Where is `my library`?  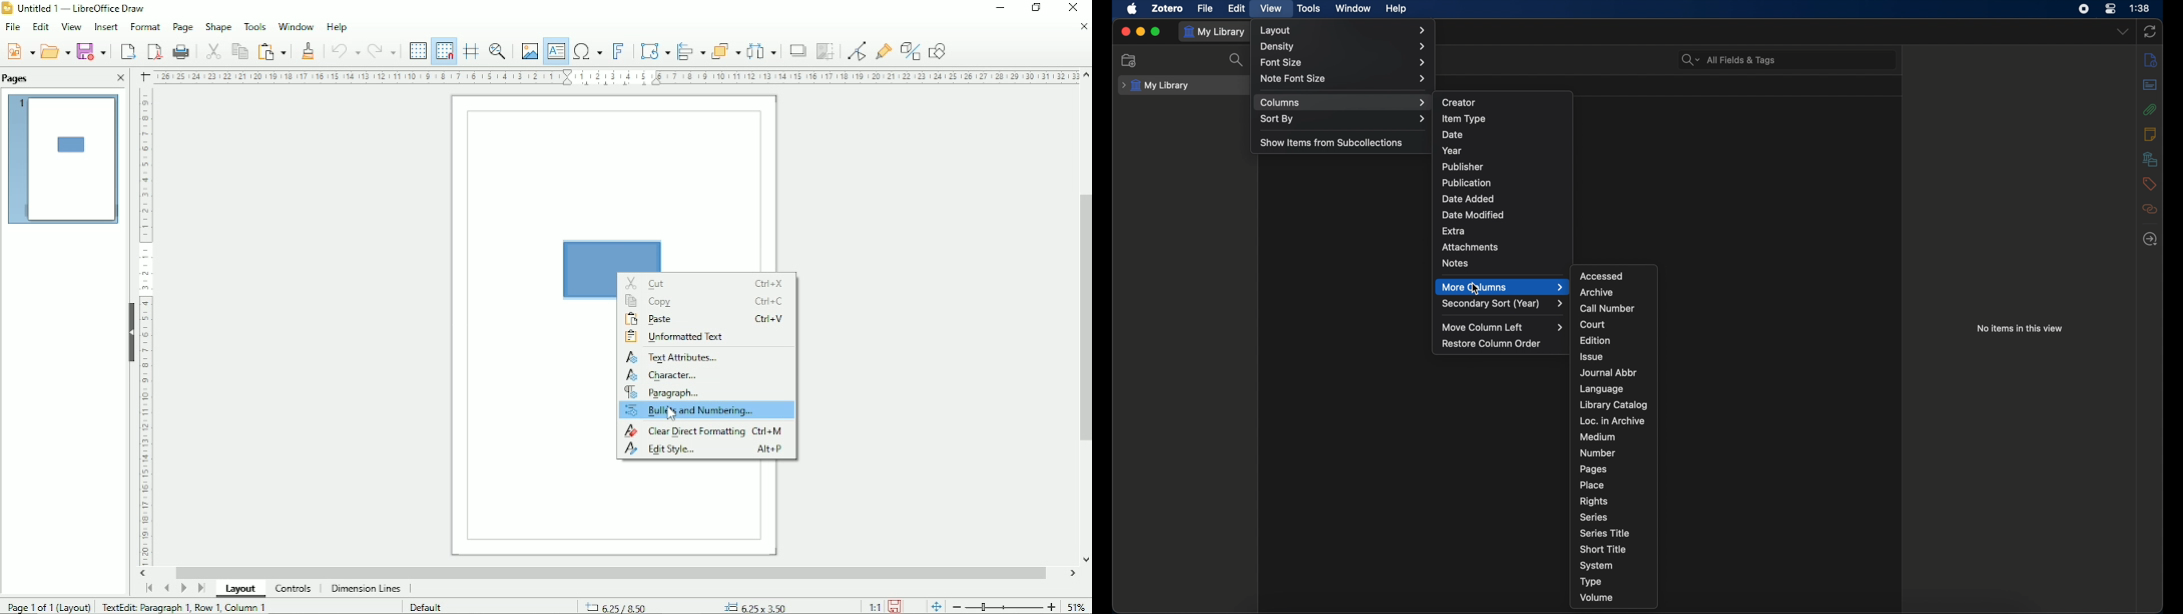
my library is located at coordinates (1157, 85).